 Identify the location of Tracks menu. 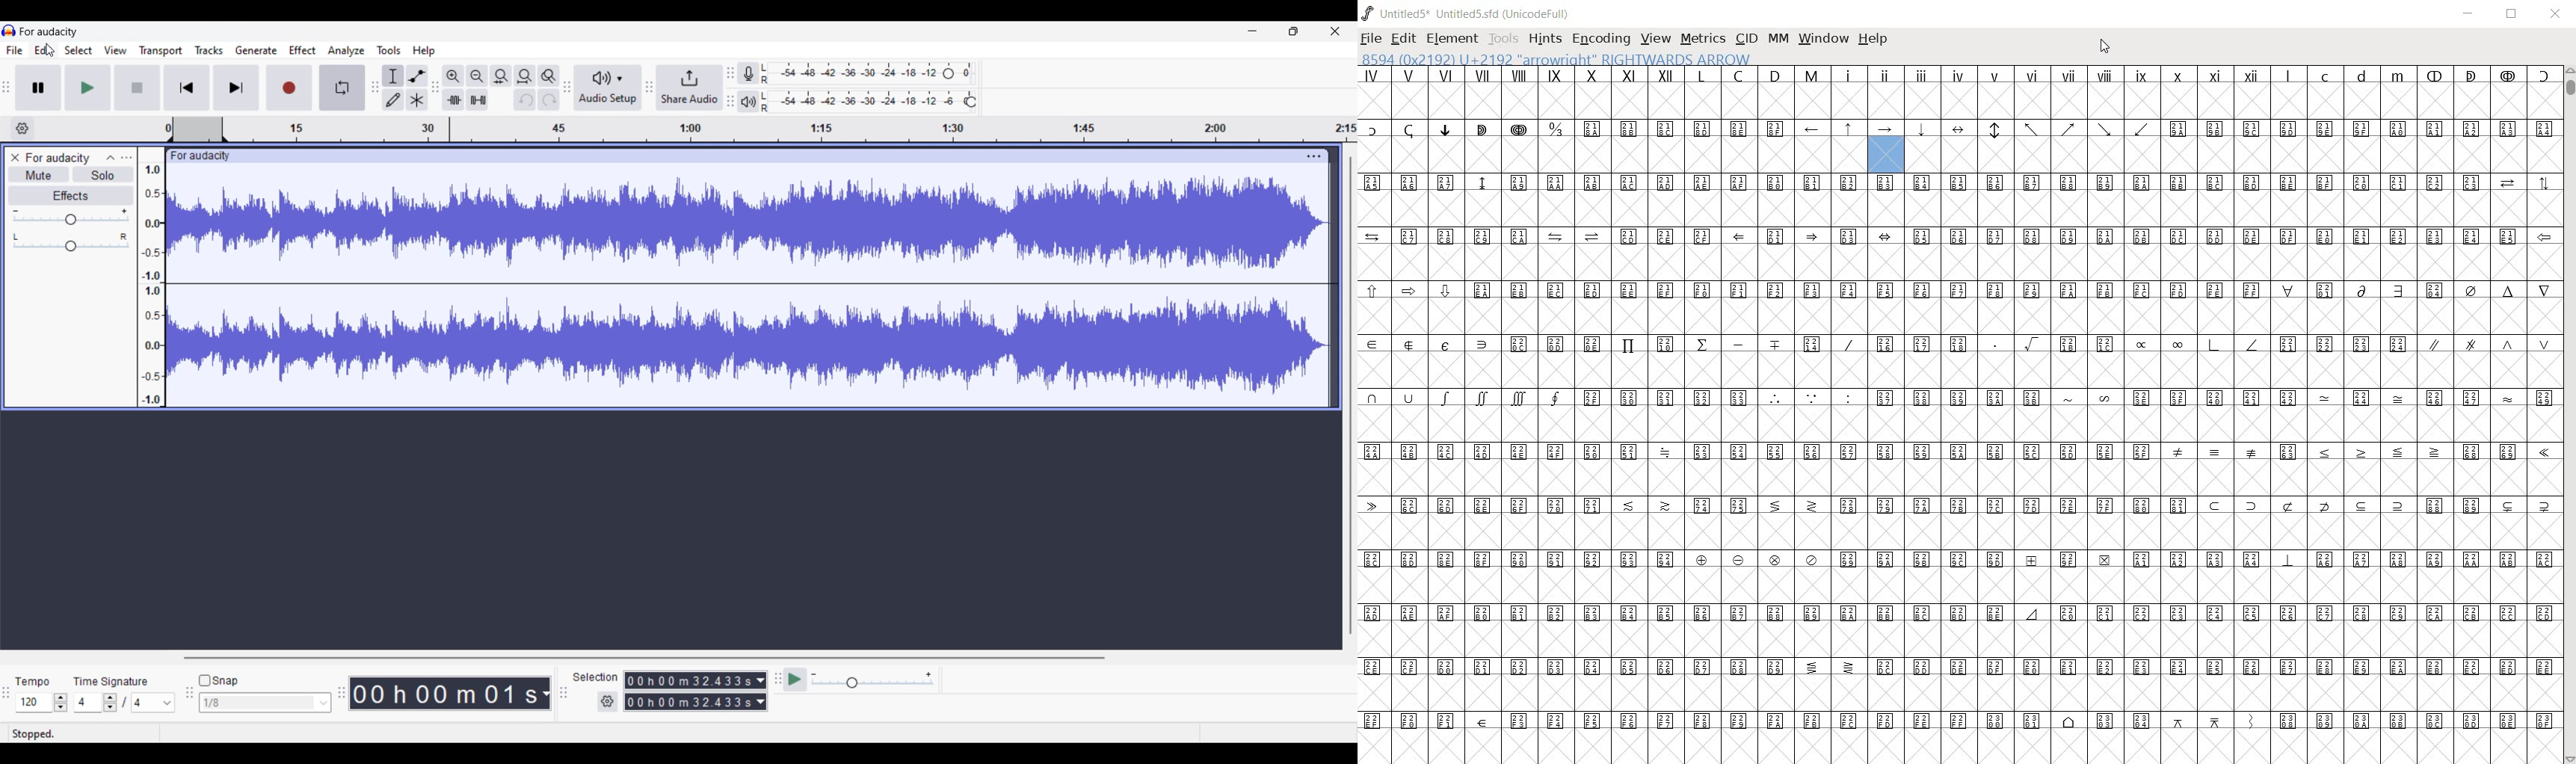
(209, 50).